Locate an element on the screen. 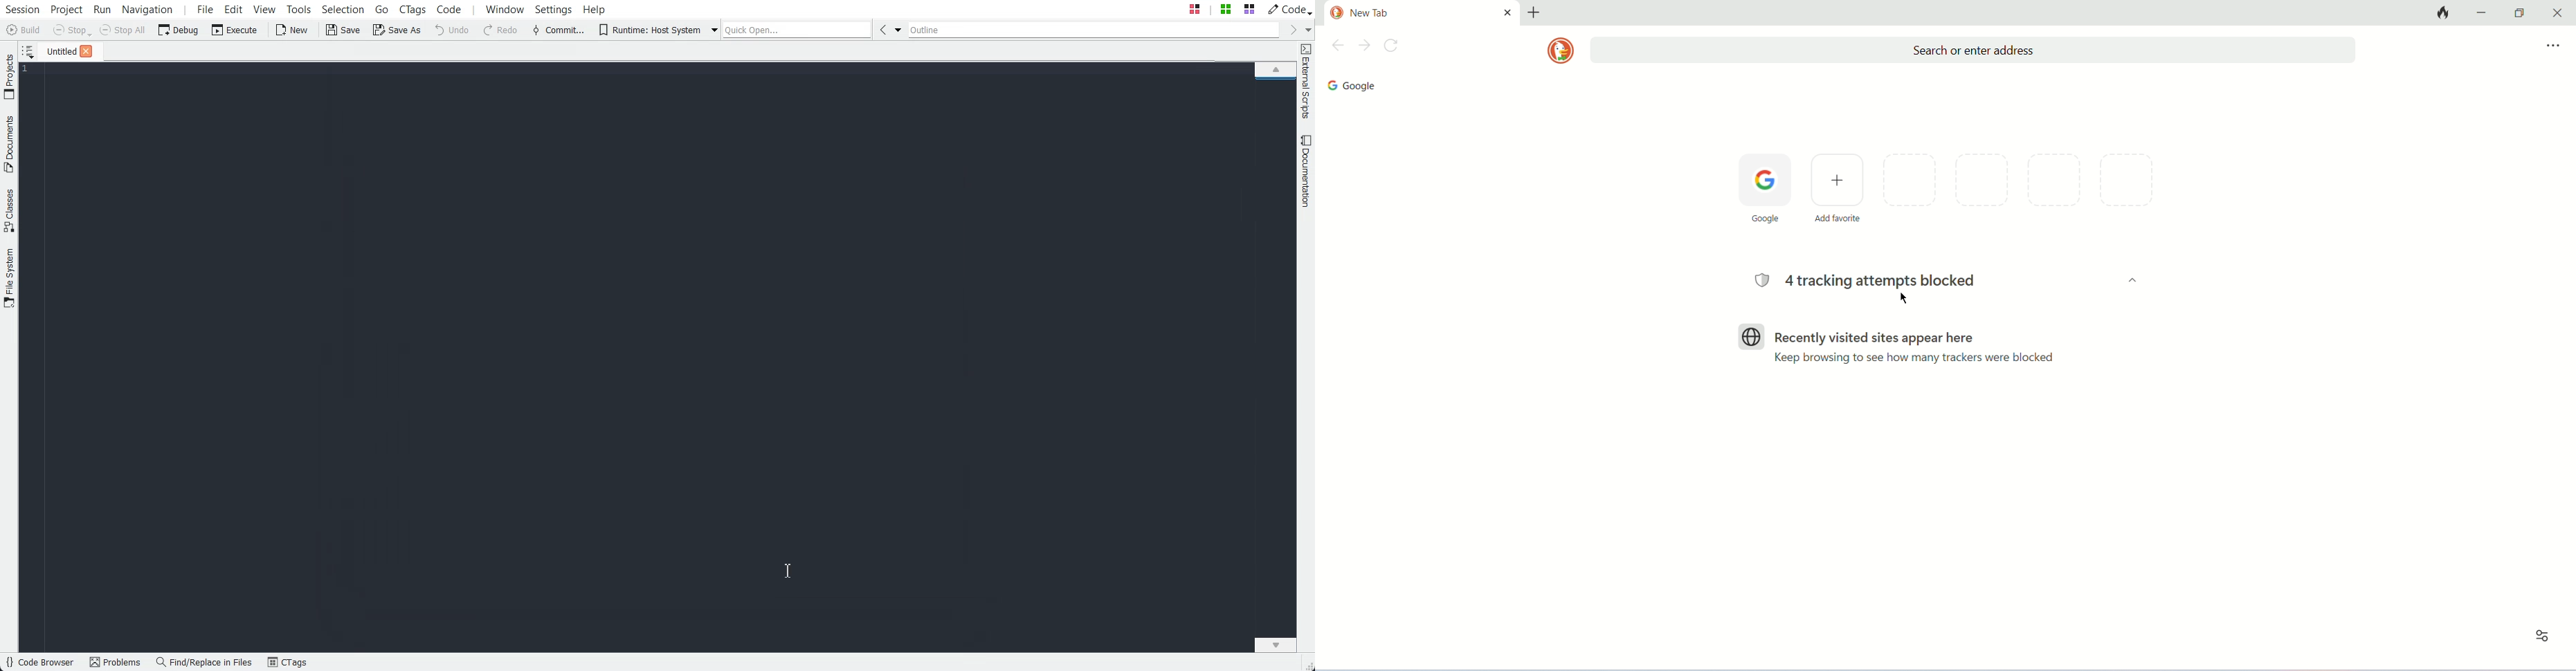 This screenshot has height=672, width=2576. refresh is located at coordinates (1394, 47).